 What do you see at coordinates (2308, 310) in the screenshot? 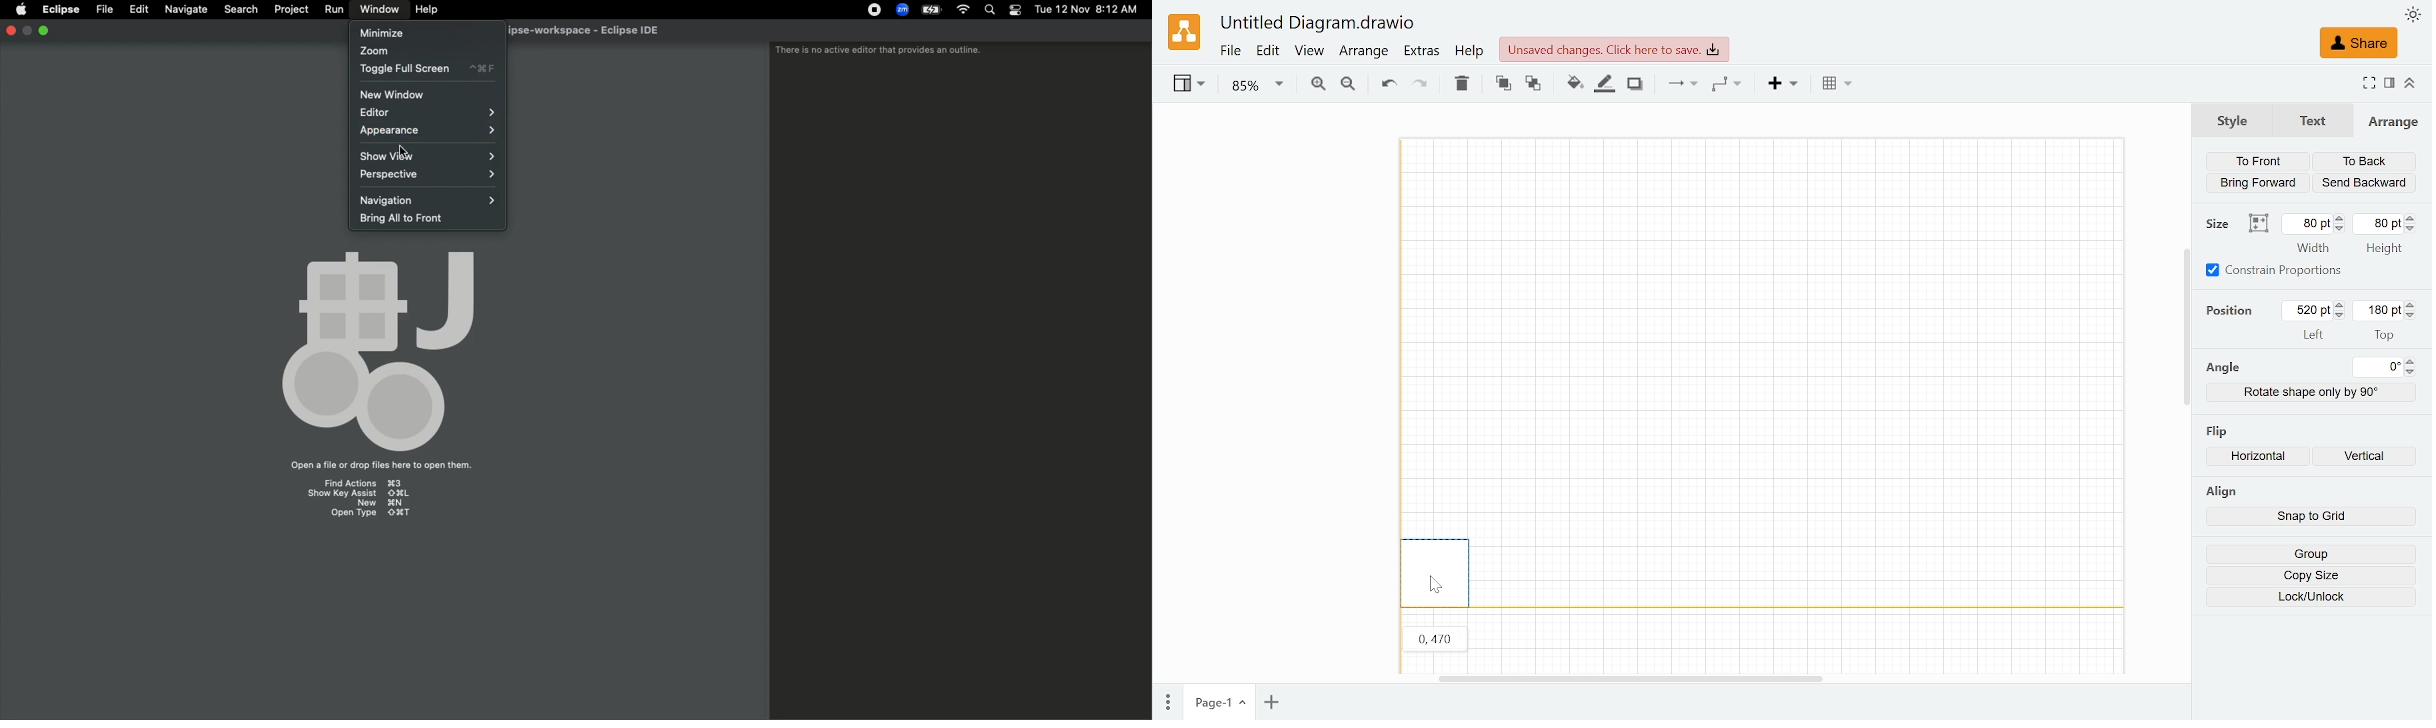
I see `Current left positons` at bounding box center [2308, 310].